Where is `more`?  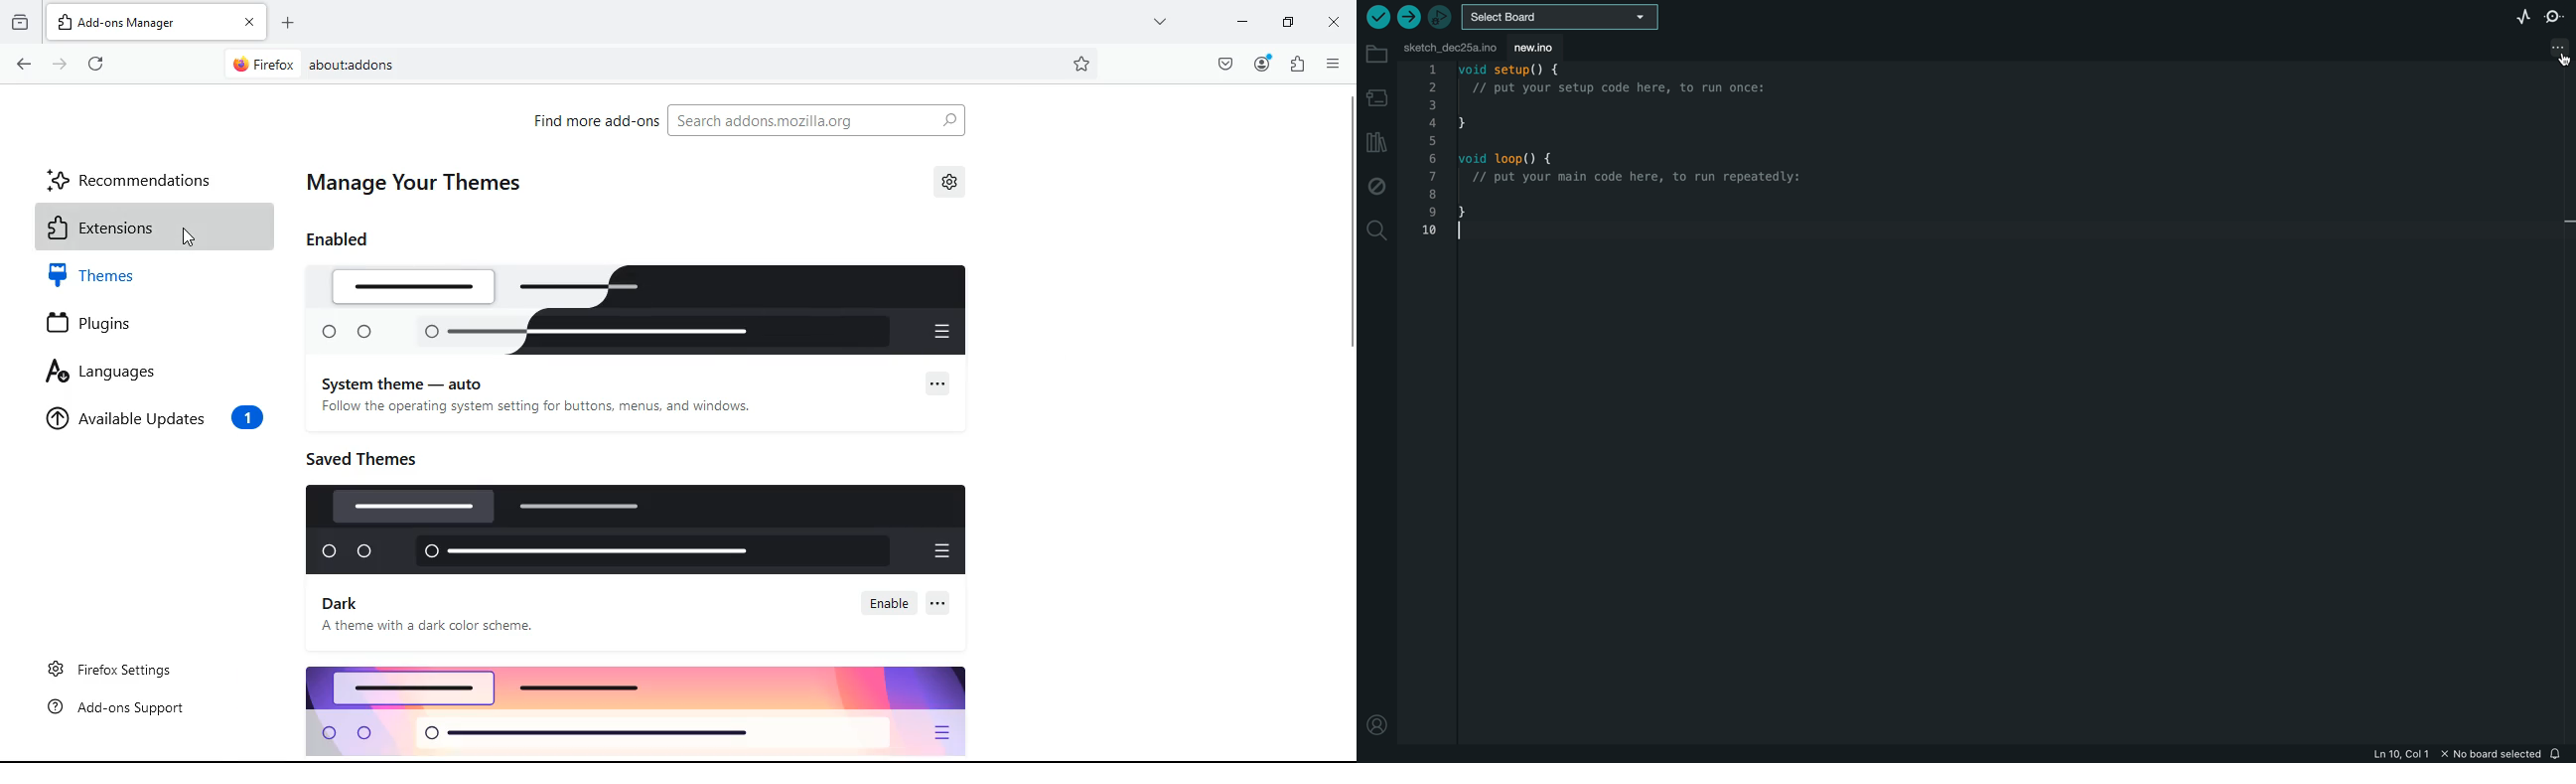 more is located at coordinates (1161, 24).